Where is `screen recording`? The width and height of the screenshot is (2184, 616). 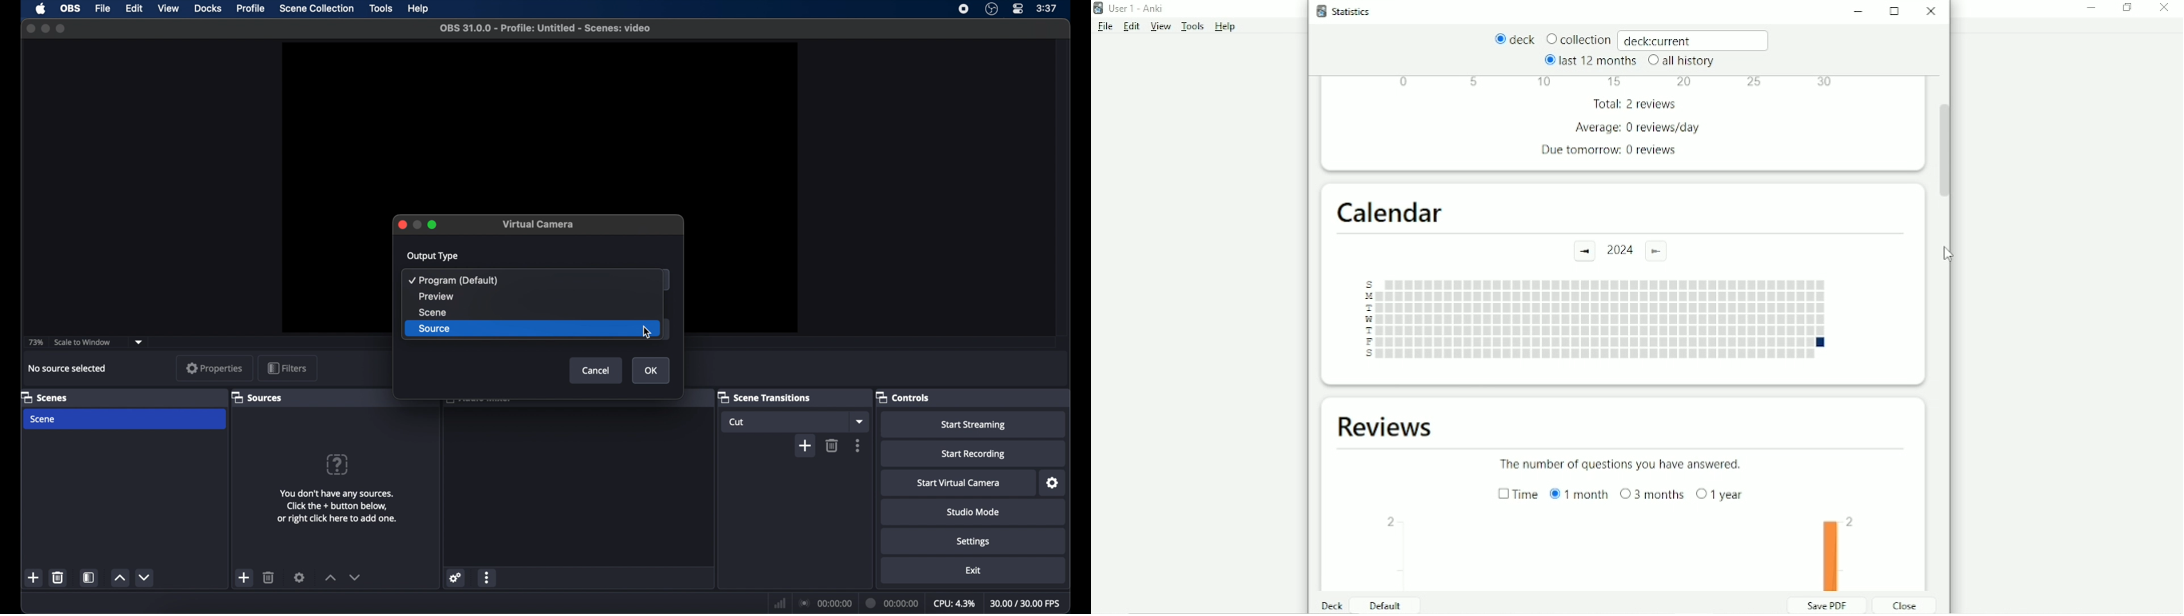 screen recording is located at coordinates (964, 9).